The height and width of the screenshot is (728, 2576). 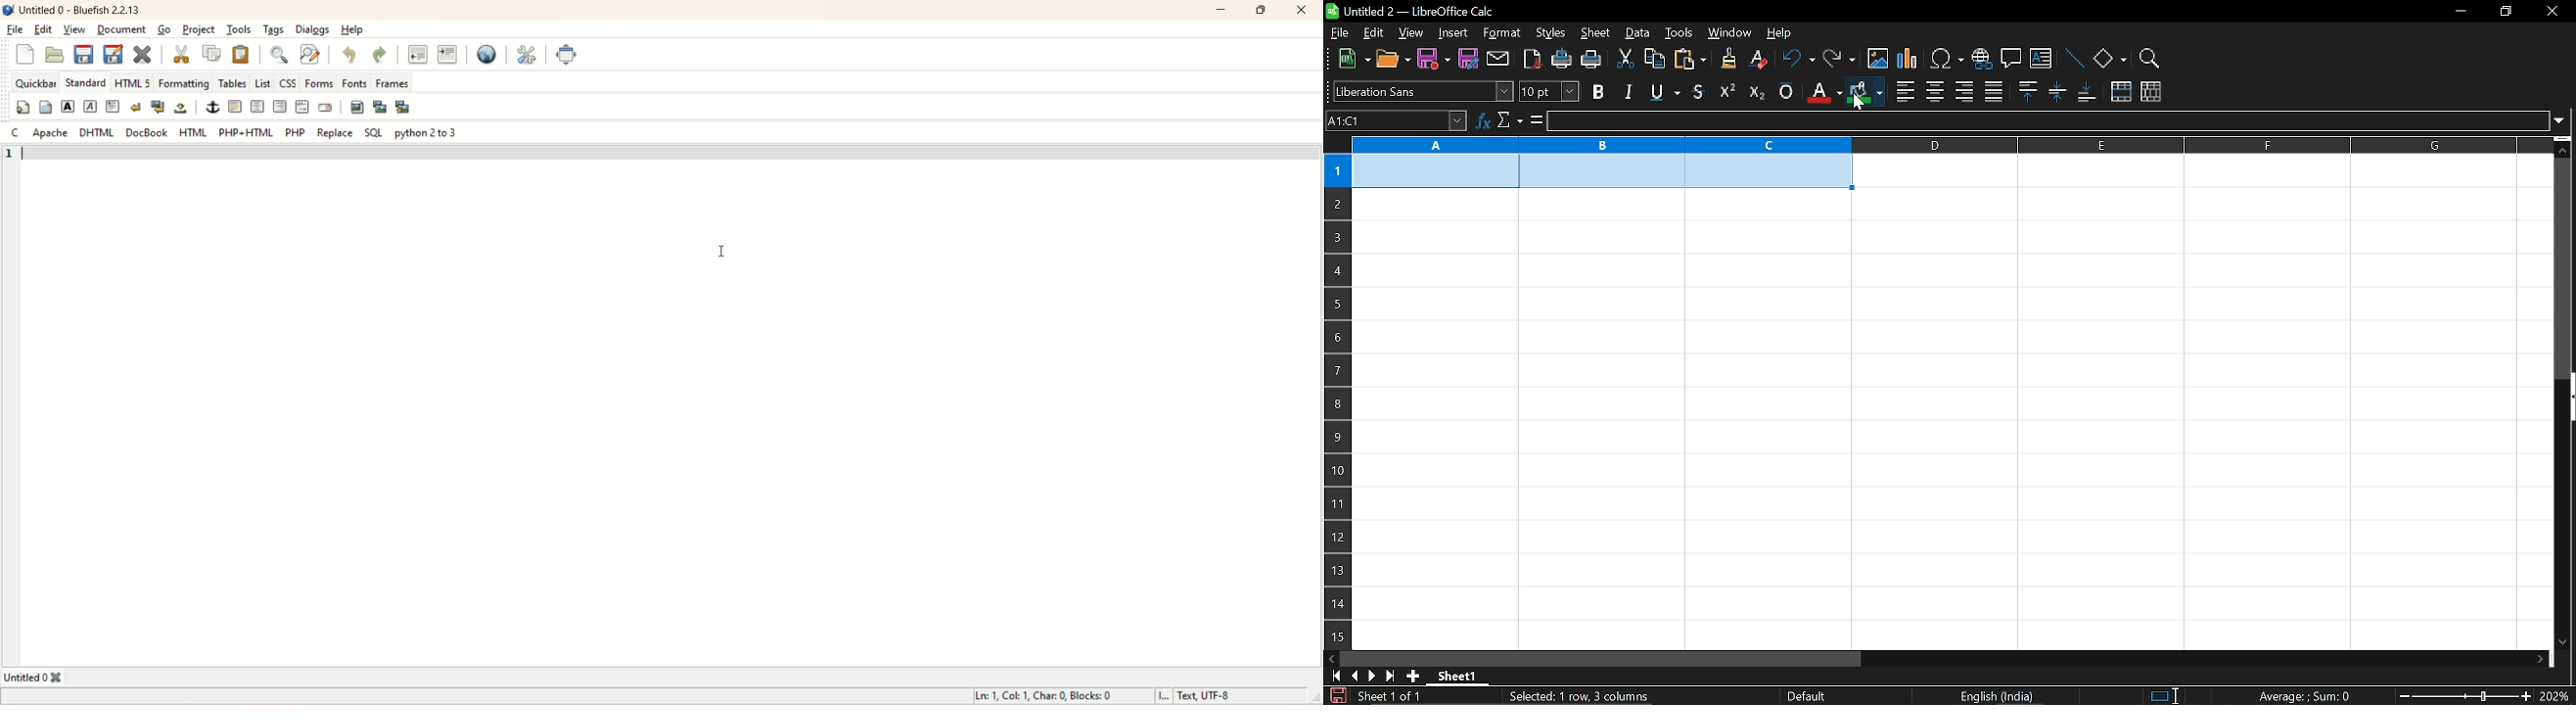 I want to click on strikethrough, so click(x=1699, y=90).